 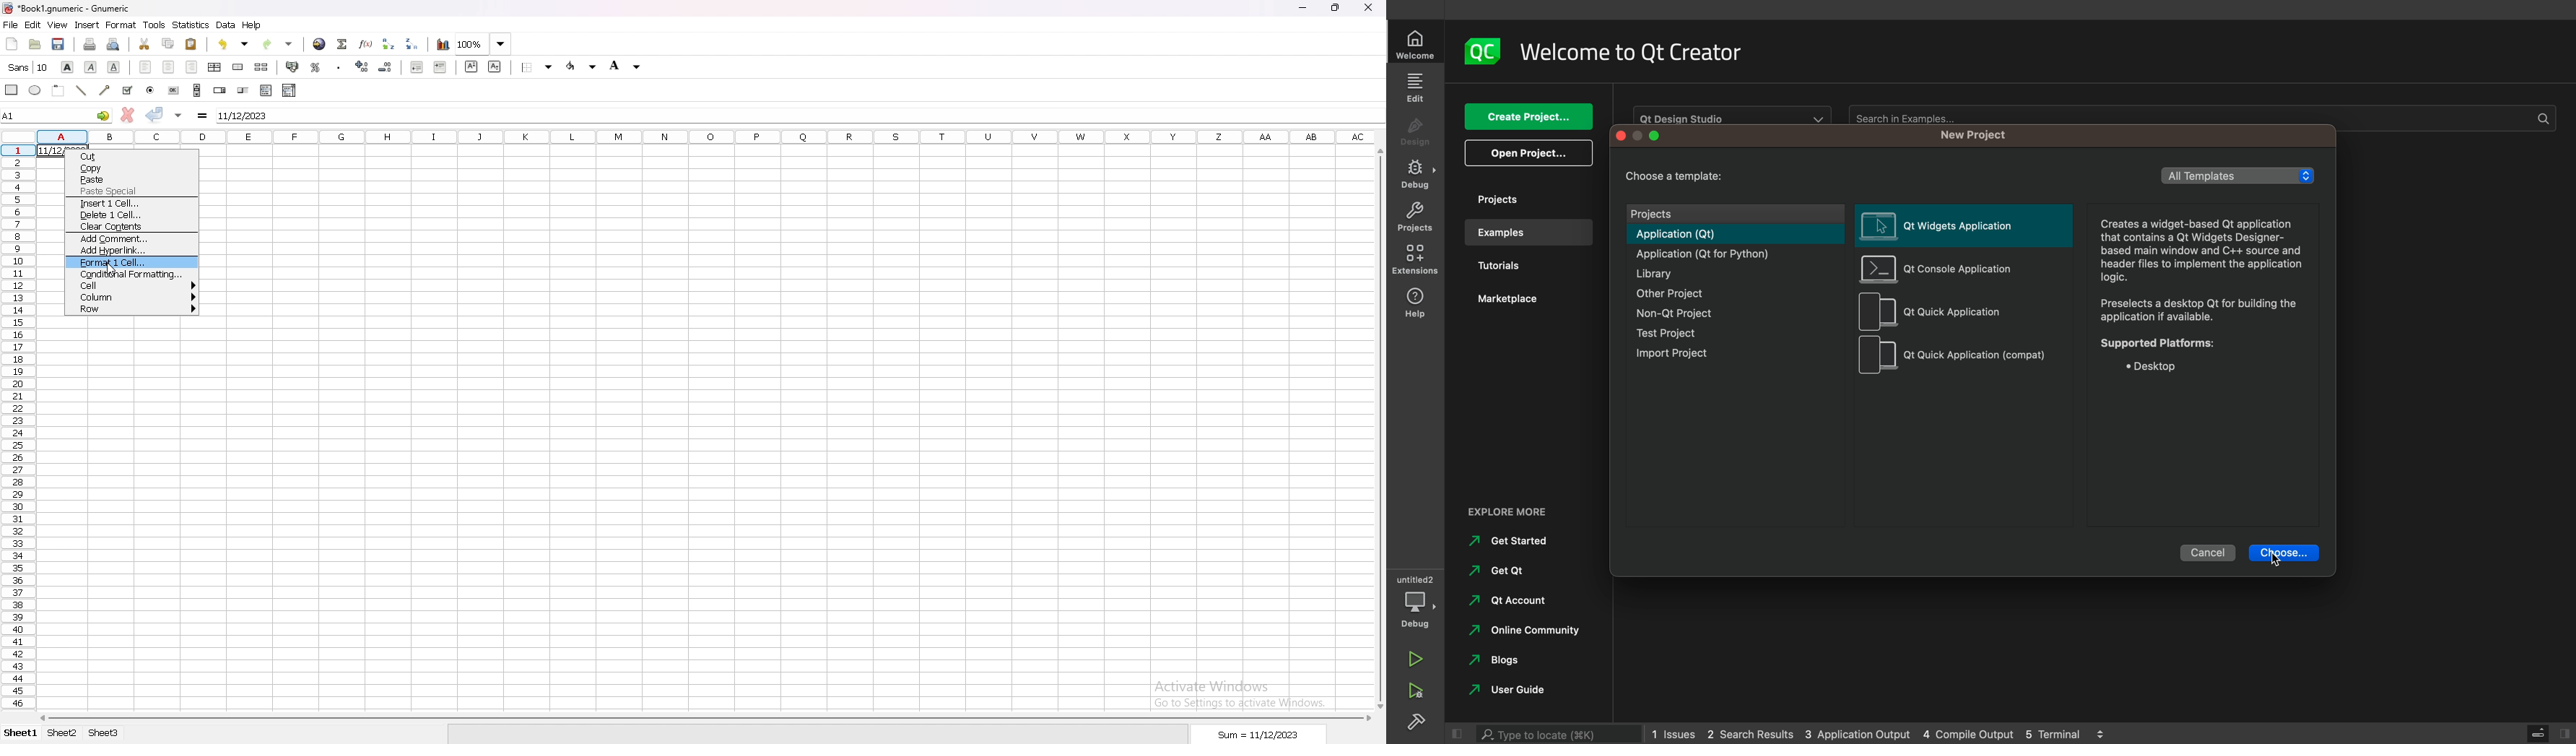 I want to click on slider, so click(x=242, y=91).